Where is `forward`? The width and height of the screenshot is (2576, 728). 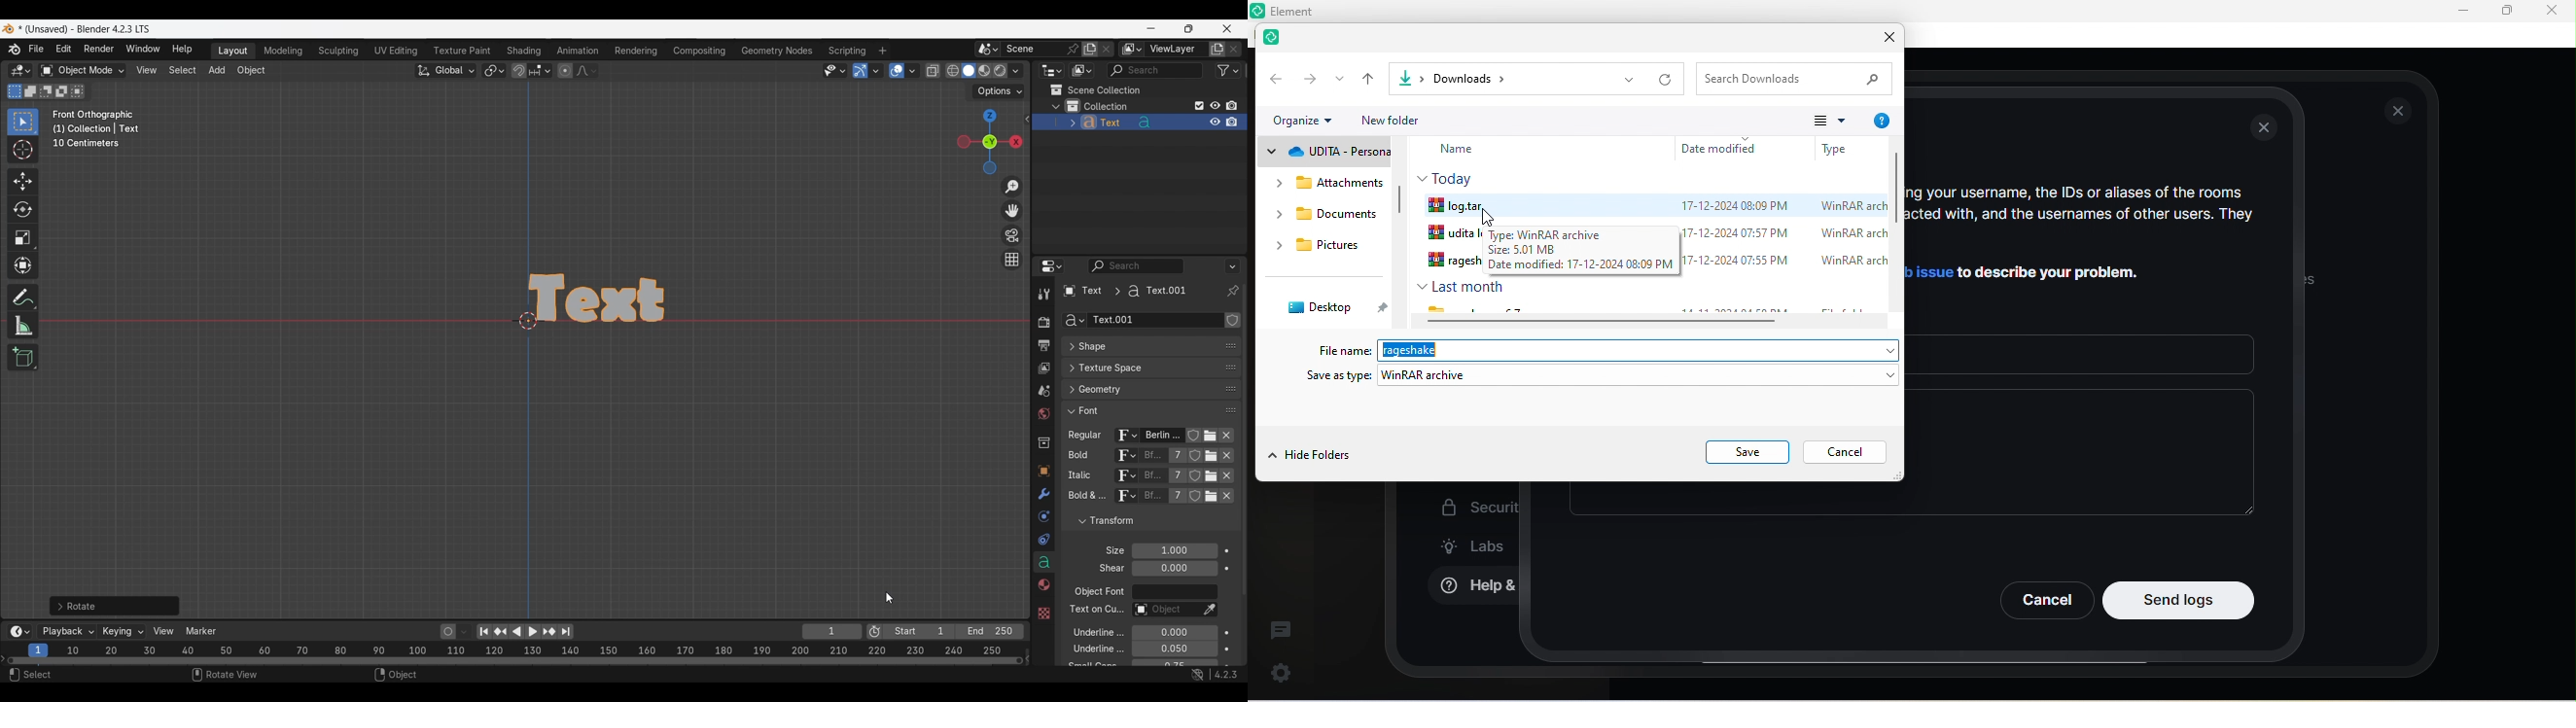 forward is located at coordinates (1310, 78).